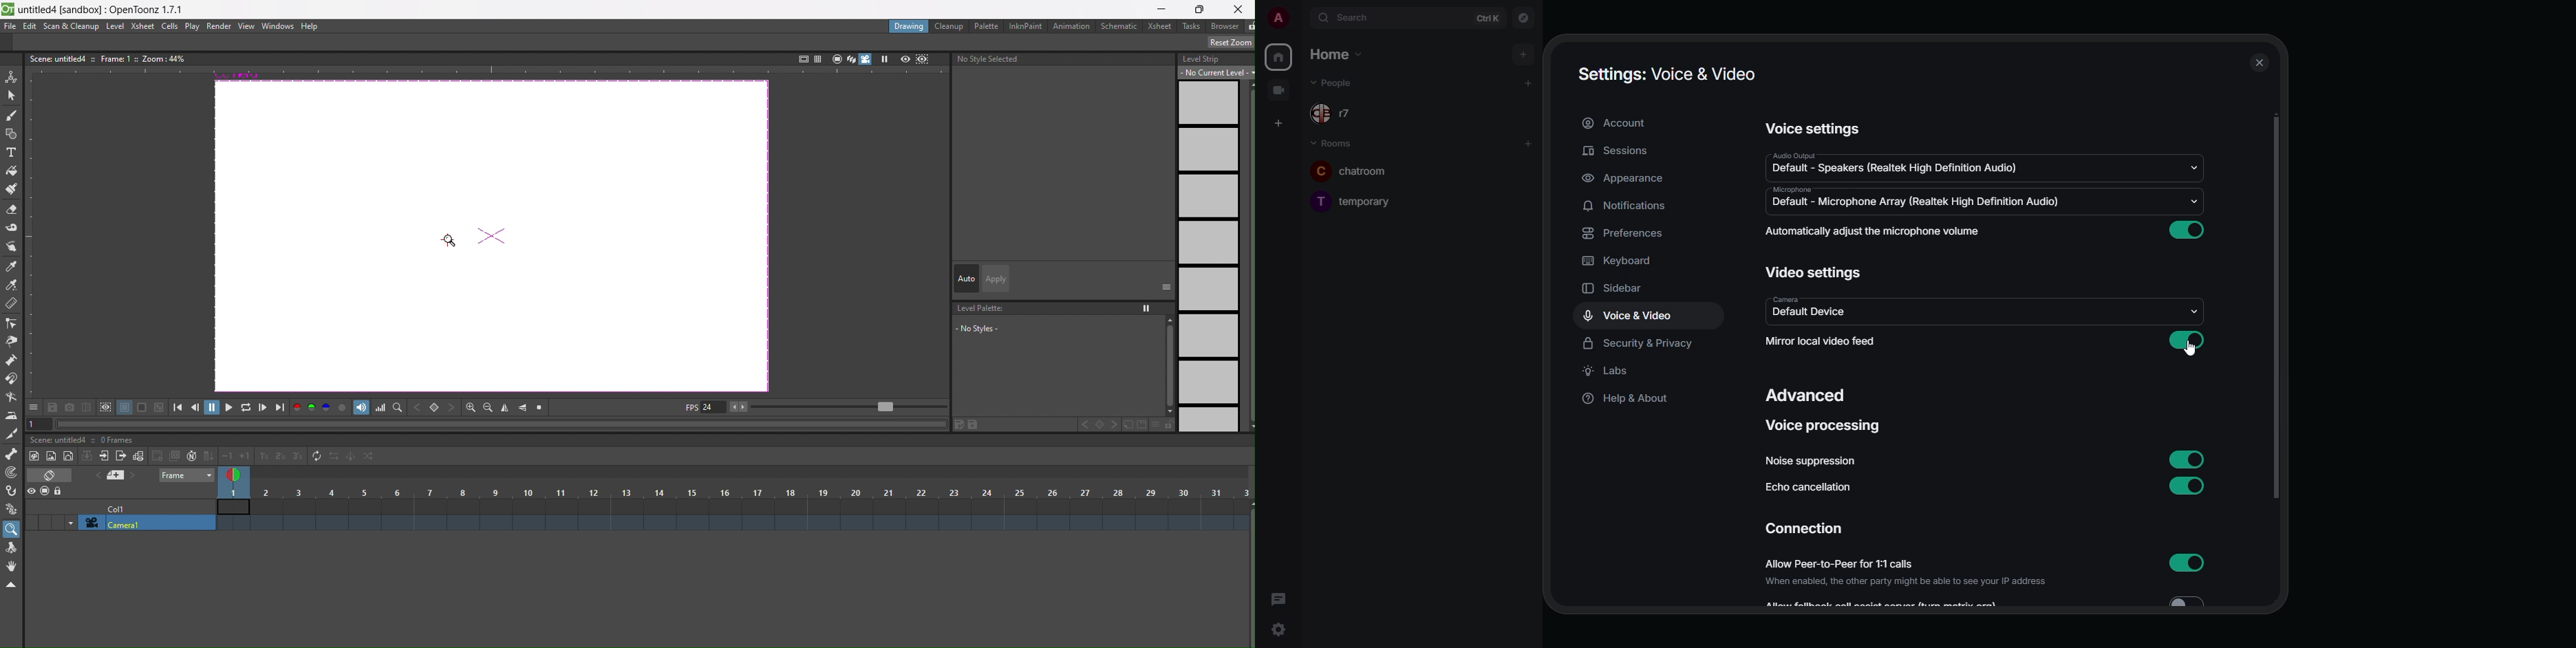 Image resolution: width=2576 pixels, height=672 pixels. I want to click on reset position, so click(1225, 43).